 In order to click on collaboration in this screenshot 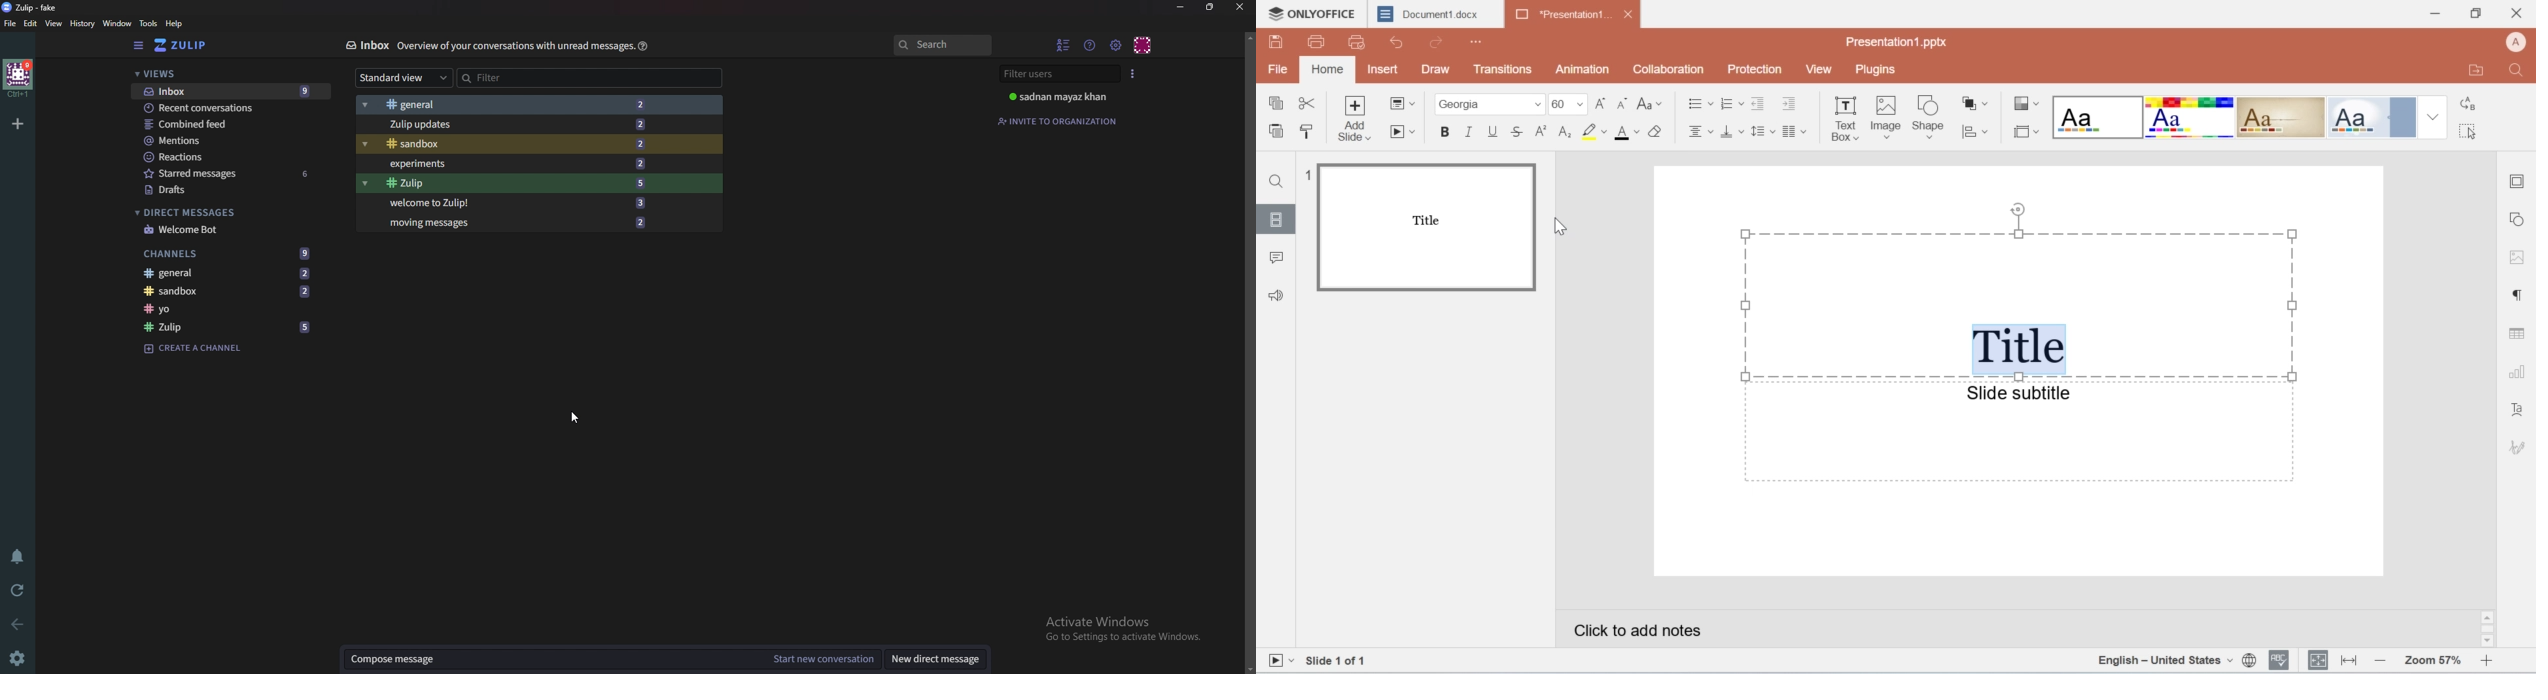, I will do `click(1666, 69)`.